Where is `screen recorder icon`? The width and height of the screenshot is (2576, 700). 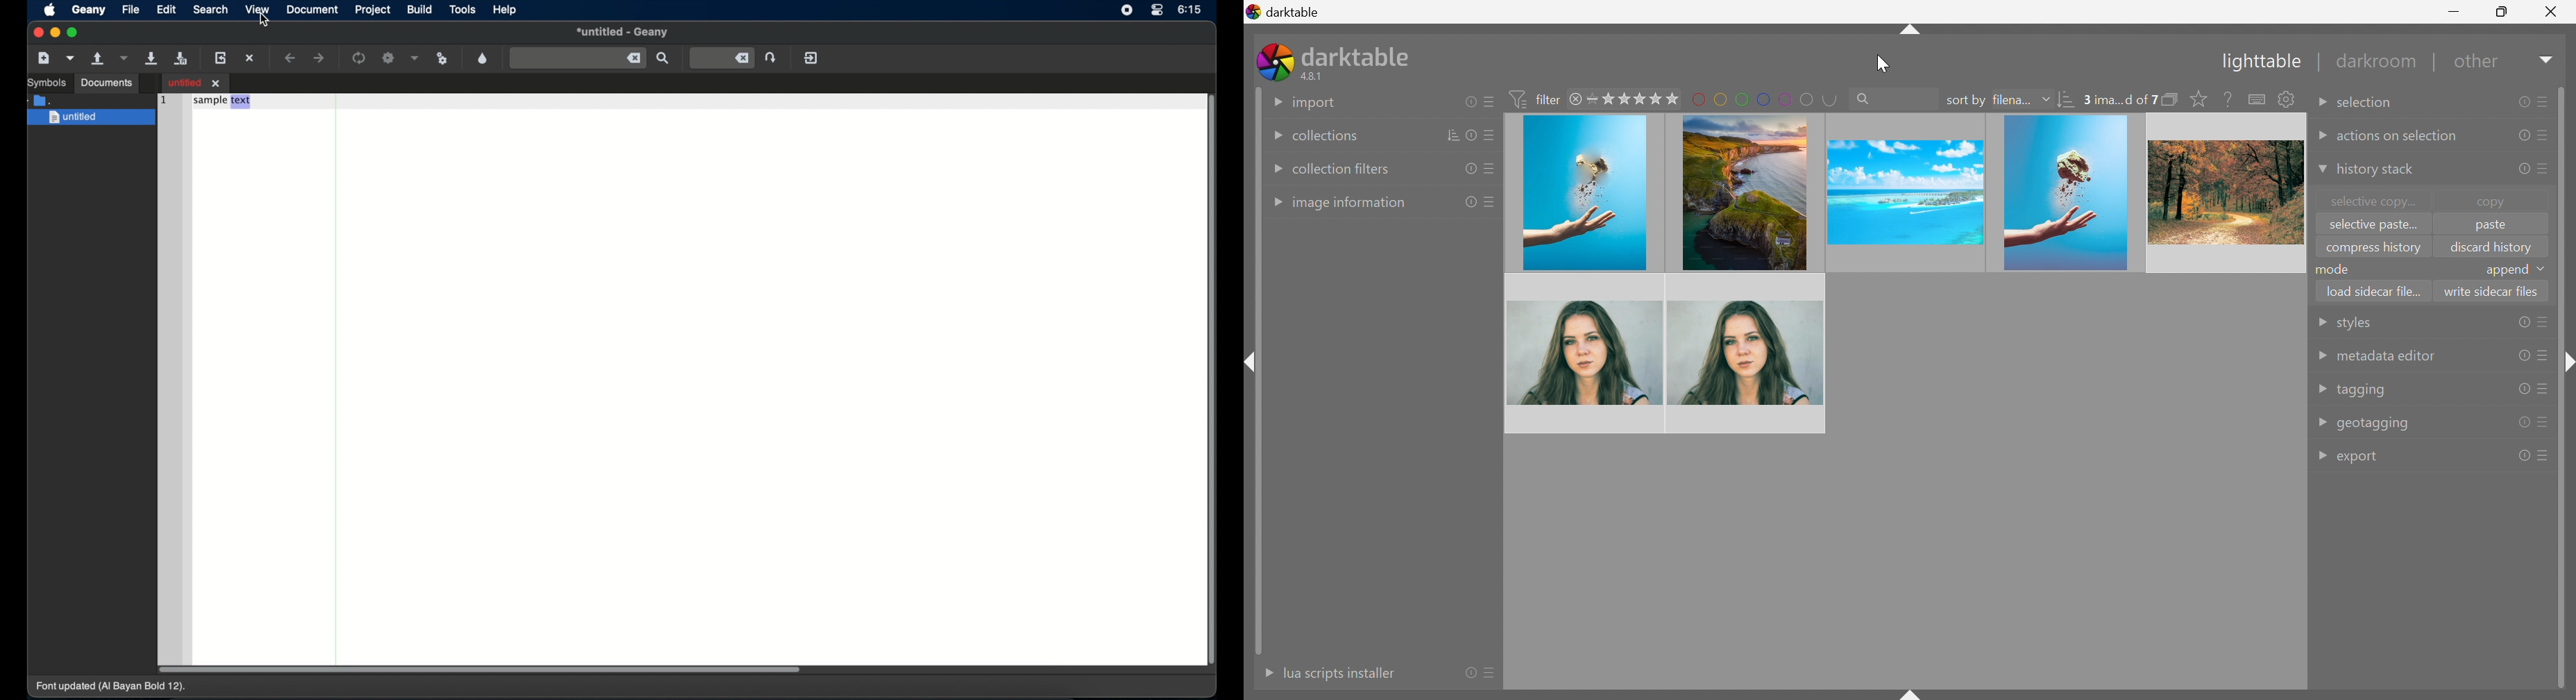 screen recorder icon is located at coordinates (1126, 11).